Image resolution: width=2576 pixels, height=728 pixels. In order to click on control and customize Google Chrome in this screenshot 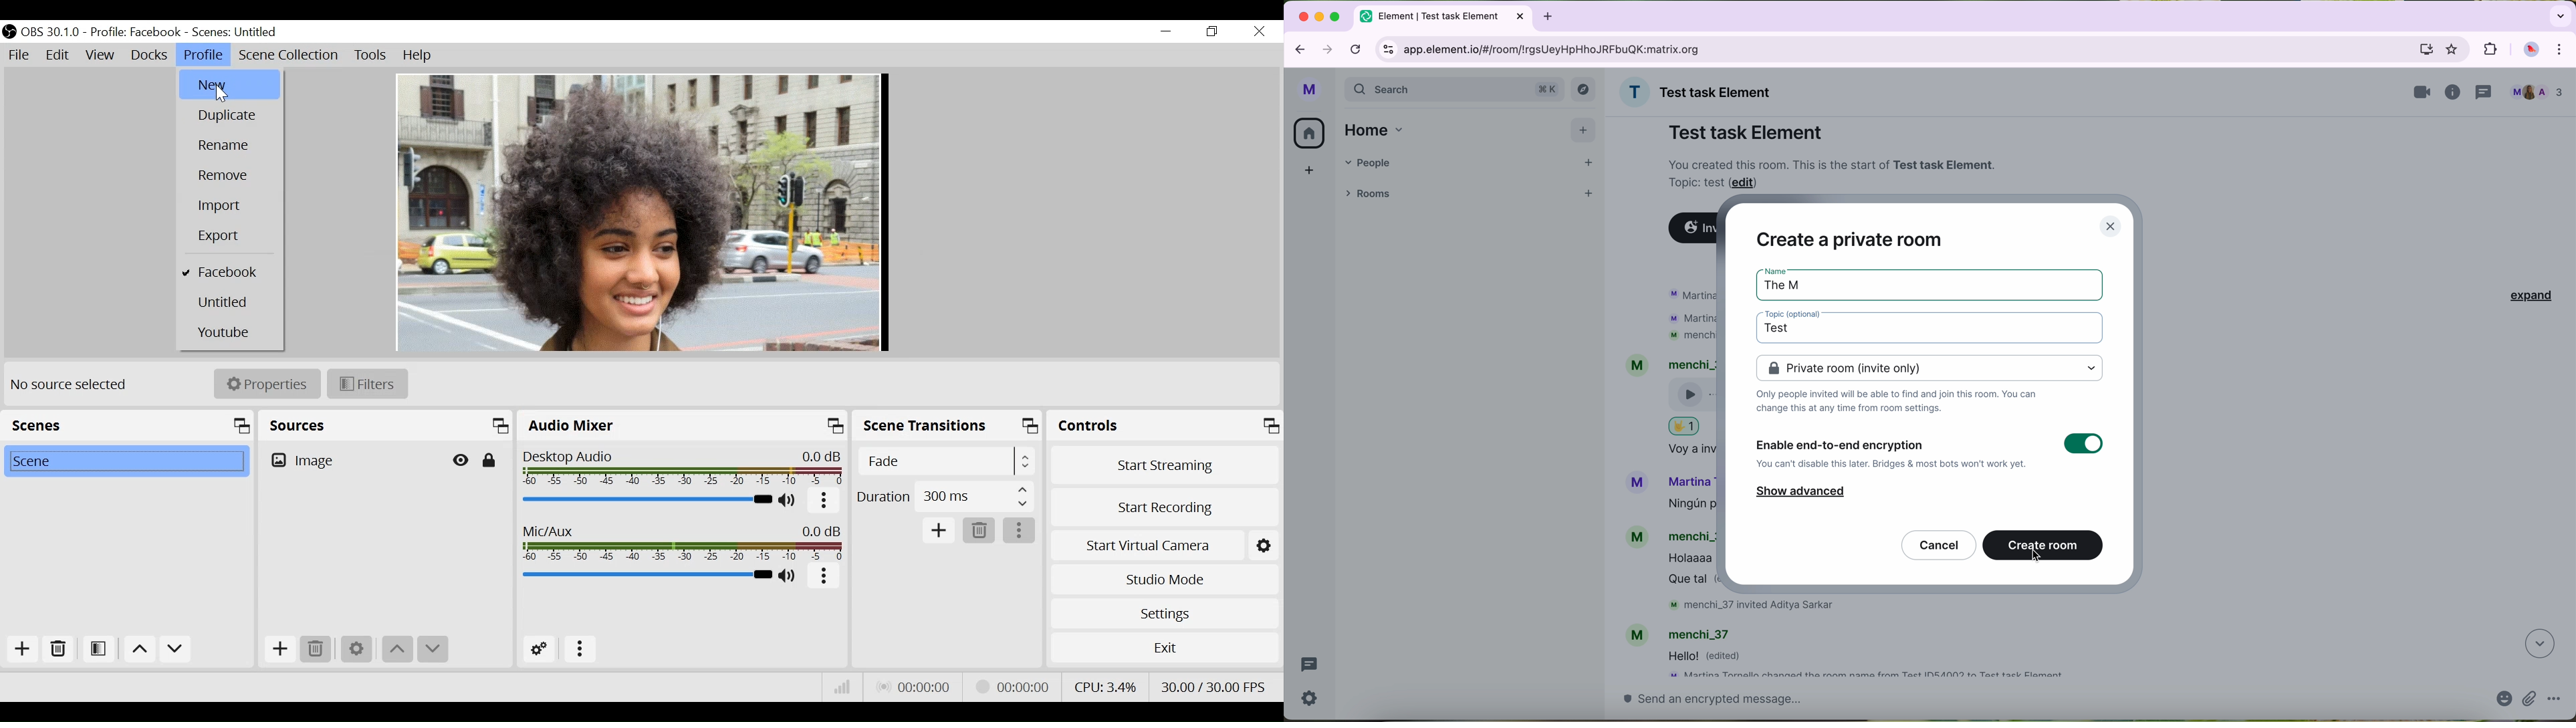, I will do `click(2565, 50)`.